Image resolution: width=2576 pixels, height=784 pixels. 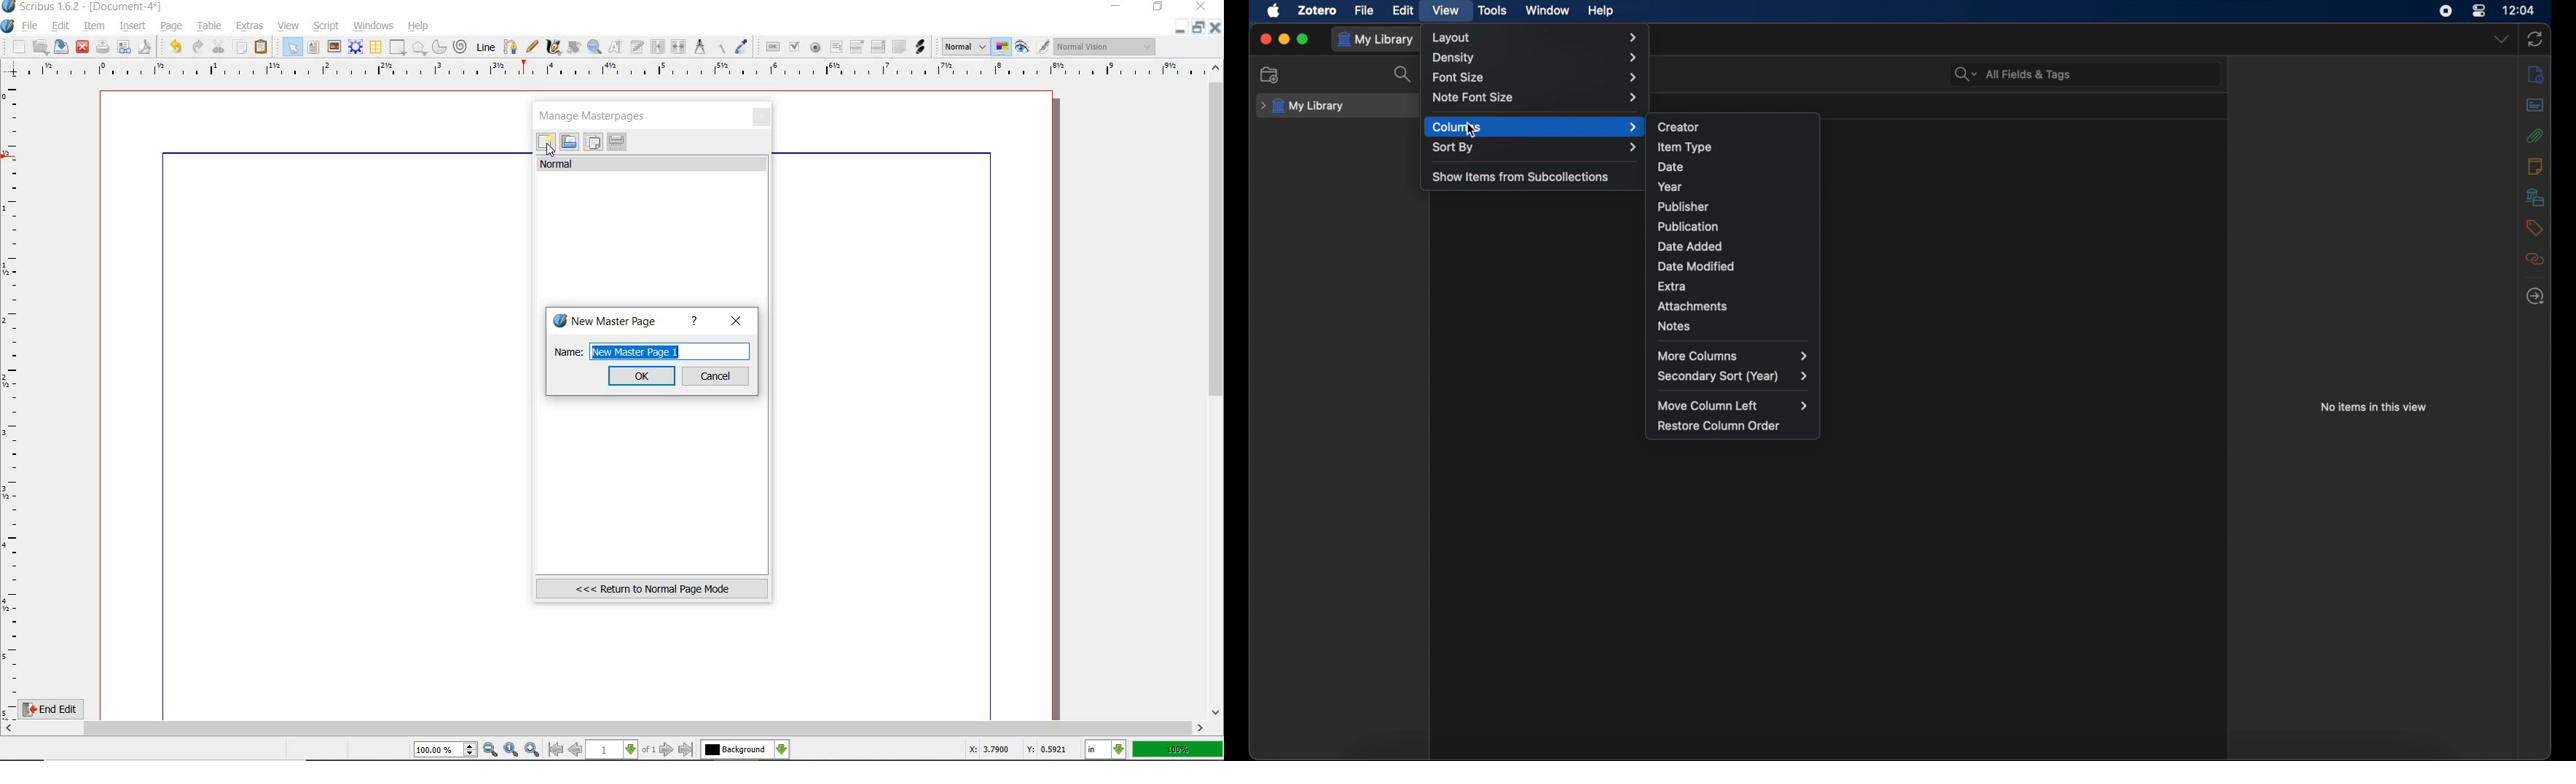 I want to click on new, so click(x=546, y=144).